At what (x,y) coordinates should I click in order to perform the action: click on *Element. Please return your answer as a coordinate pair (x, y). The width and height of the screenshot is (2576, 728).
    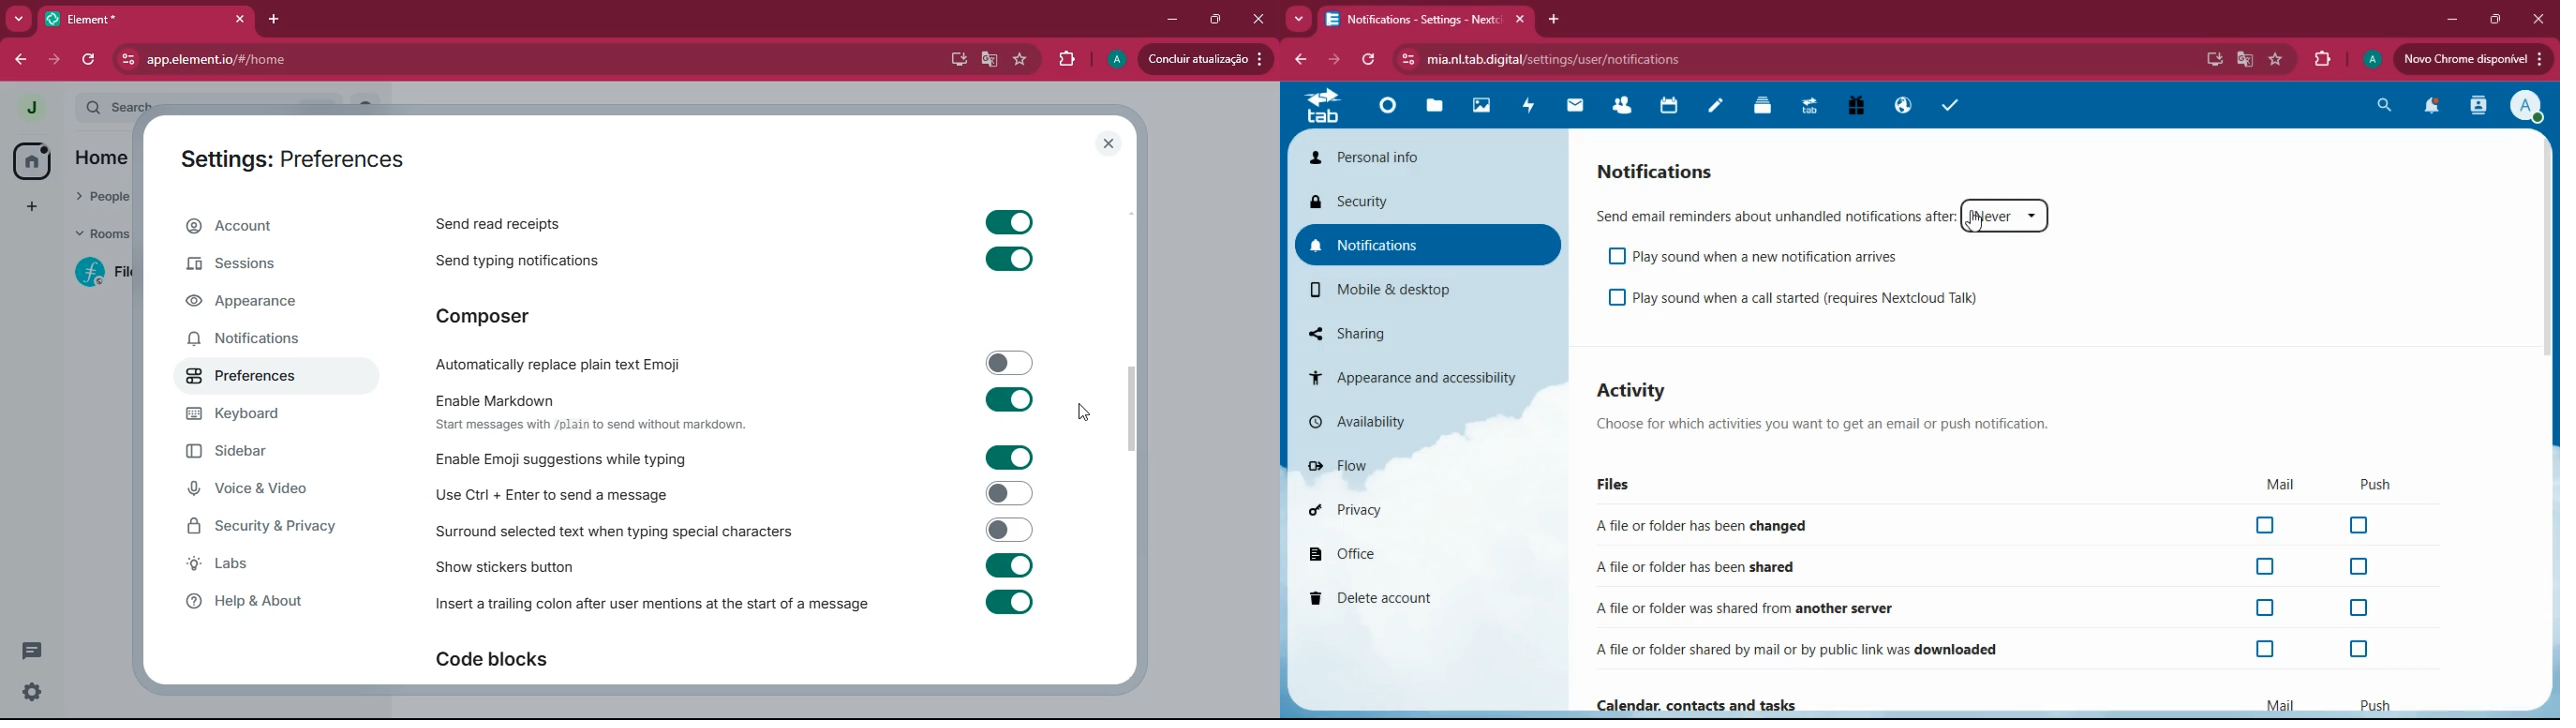
    Looking at the image, I should click on (145, 22).